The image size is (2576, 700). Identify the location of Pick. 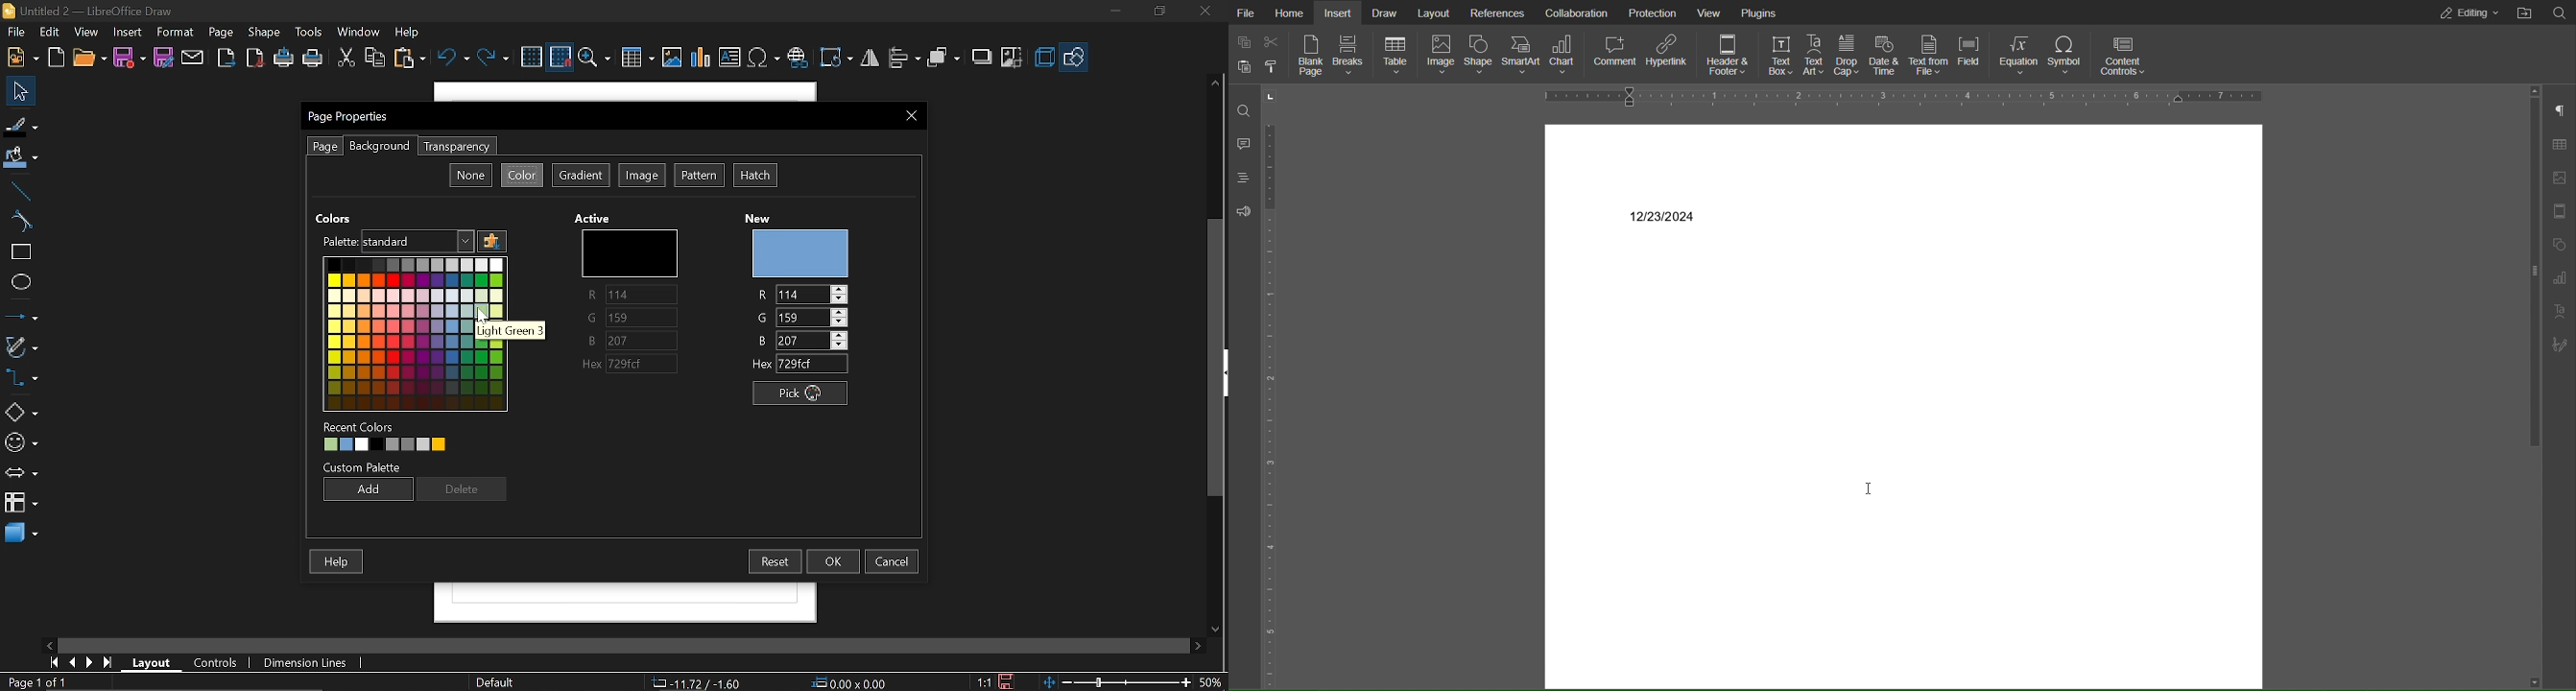
(804, 394).